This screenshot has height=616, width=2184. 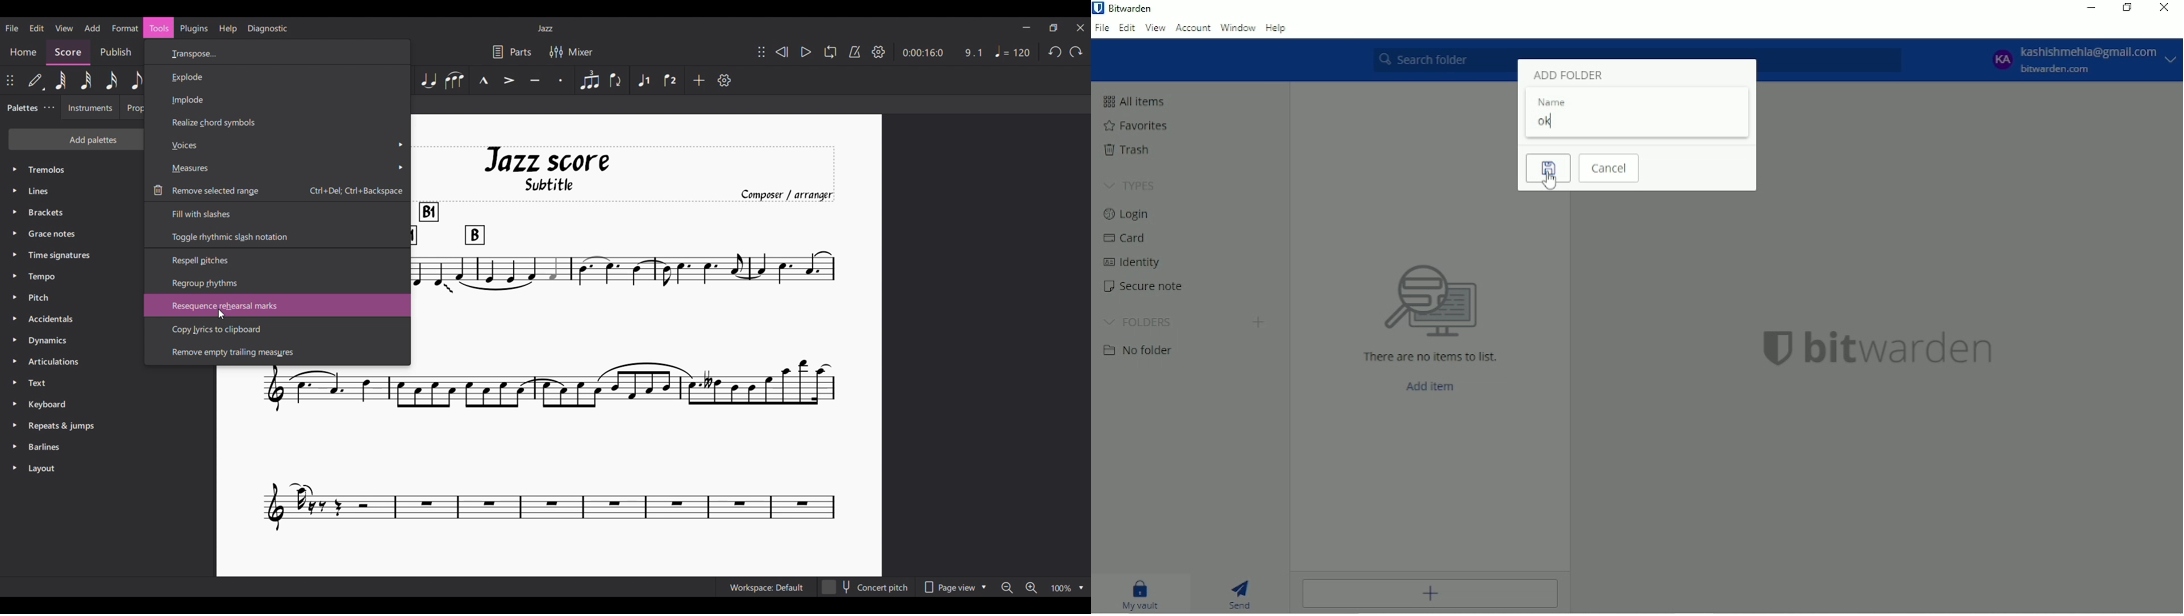 What do you see at coordinates (72, 255) in the screenshot?
I see `Time signatures` at bounding box center [72, 255].